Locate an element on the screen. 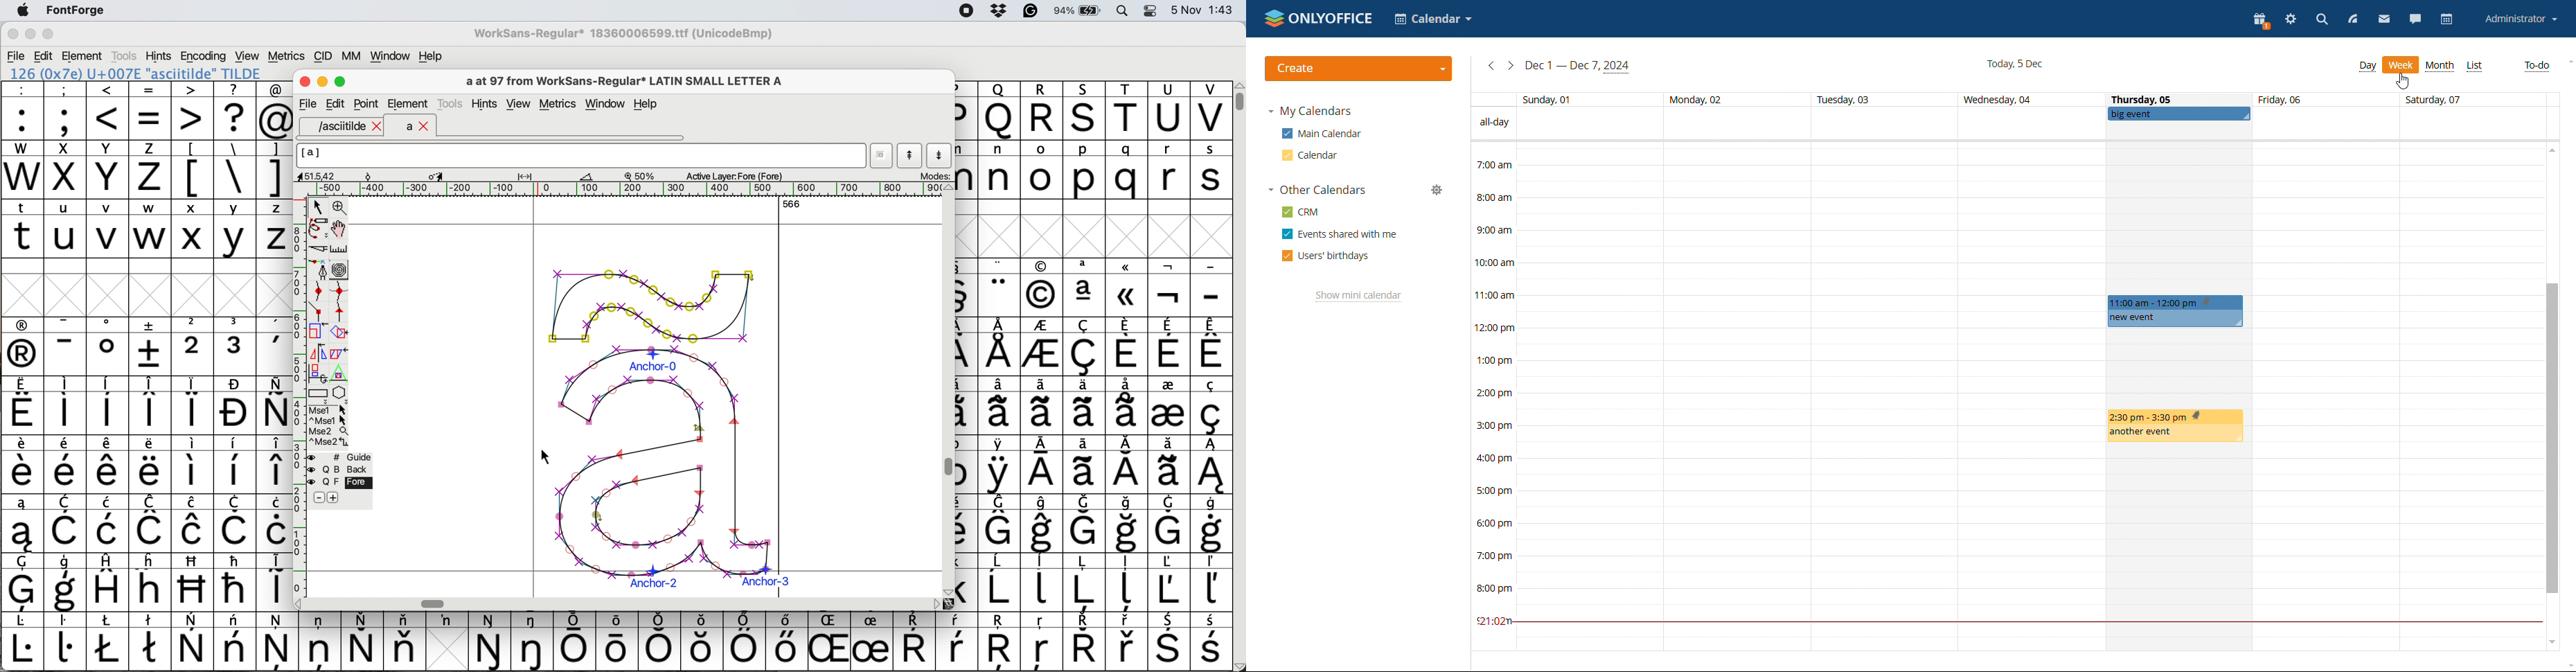 This screenshot has height=672, width=2576. other calendars is located at coordinates (1317, 189).